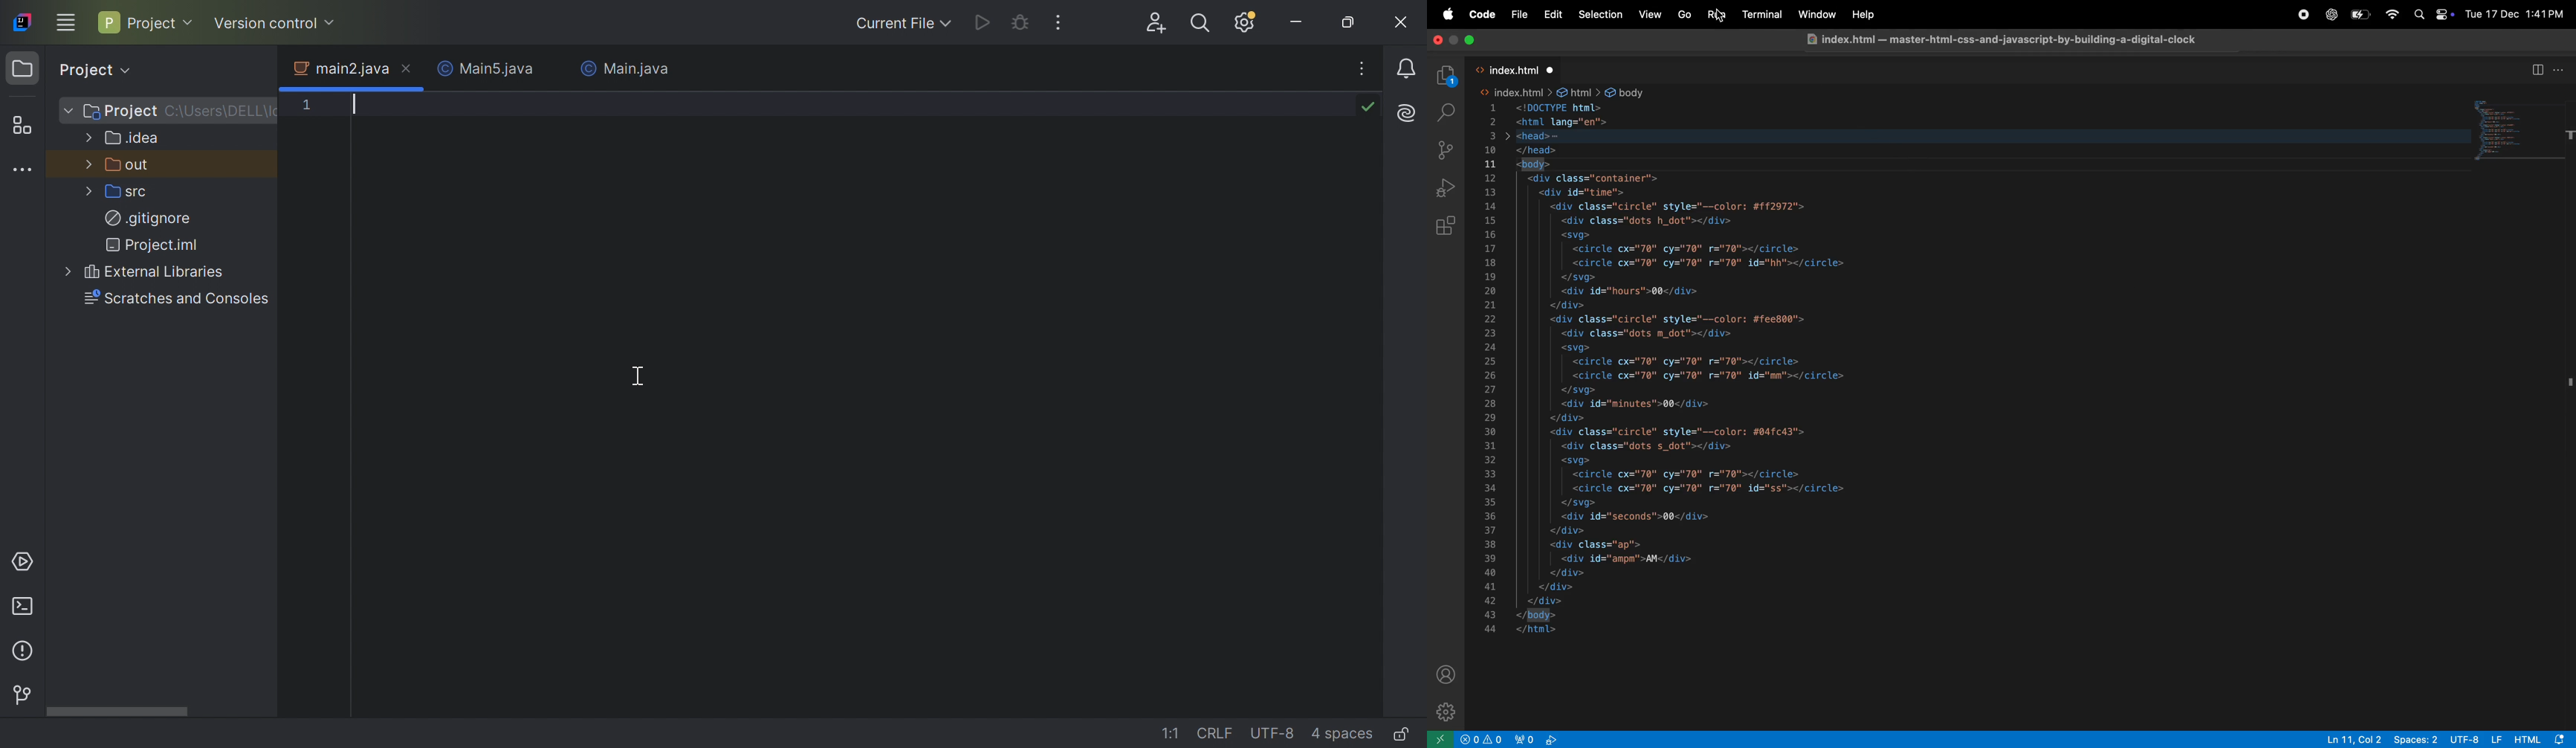 The image size is (2576, 756). What do you see at coordinates (2517, 128) in the screenshot?
I see `code block` at bounding box center [2517, 128].